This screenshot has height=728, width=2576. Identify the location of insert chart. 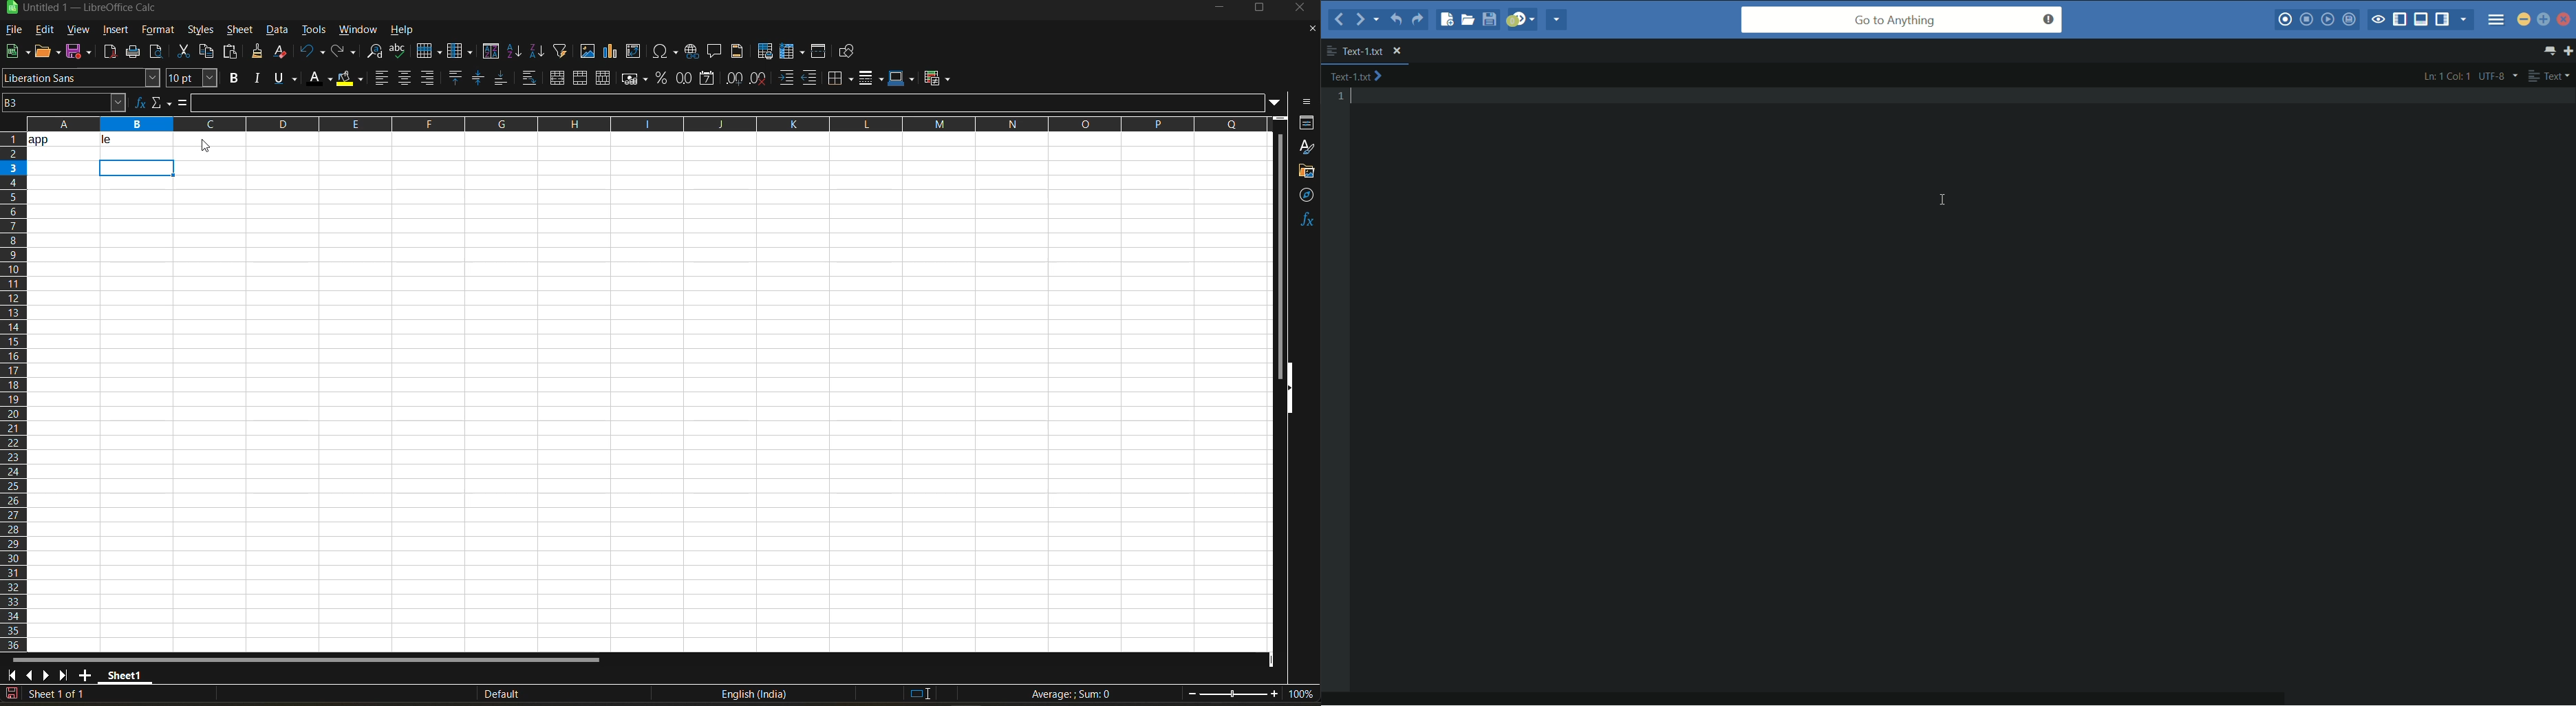
(611, 51).